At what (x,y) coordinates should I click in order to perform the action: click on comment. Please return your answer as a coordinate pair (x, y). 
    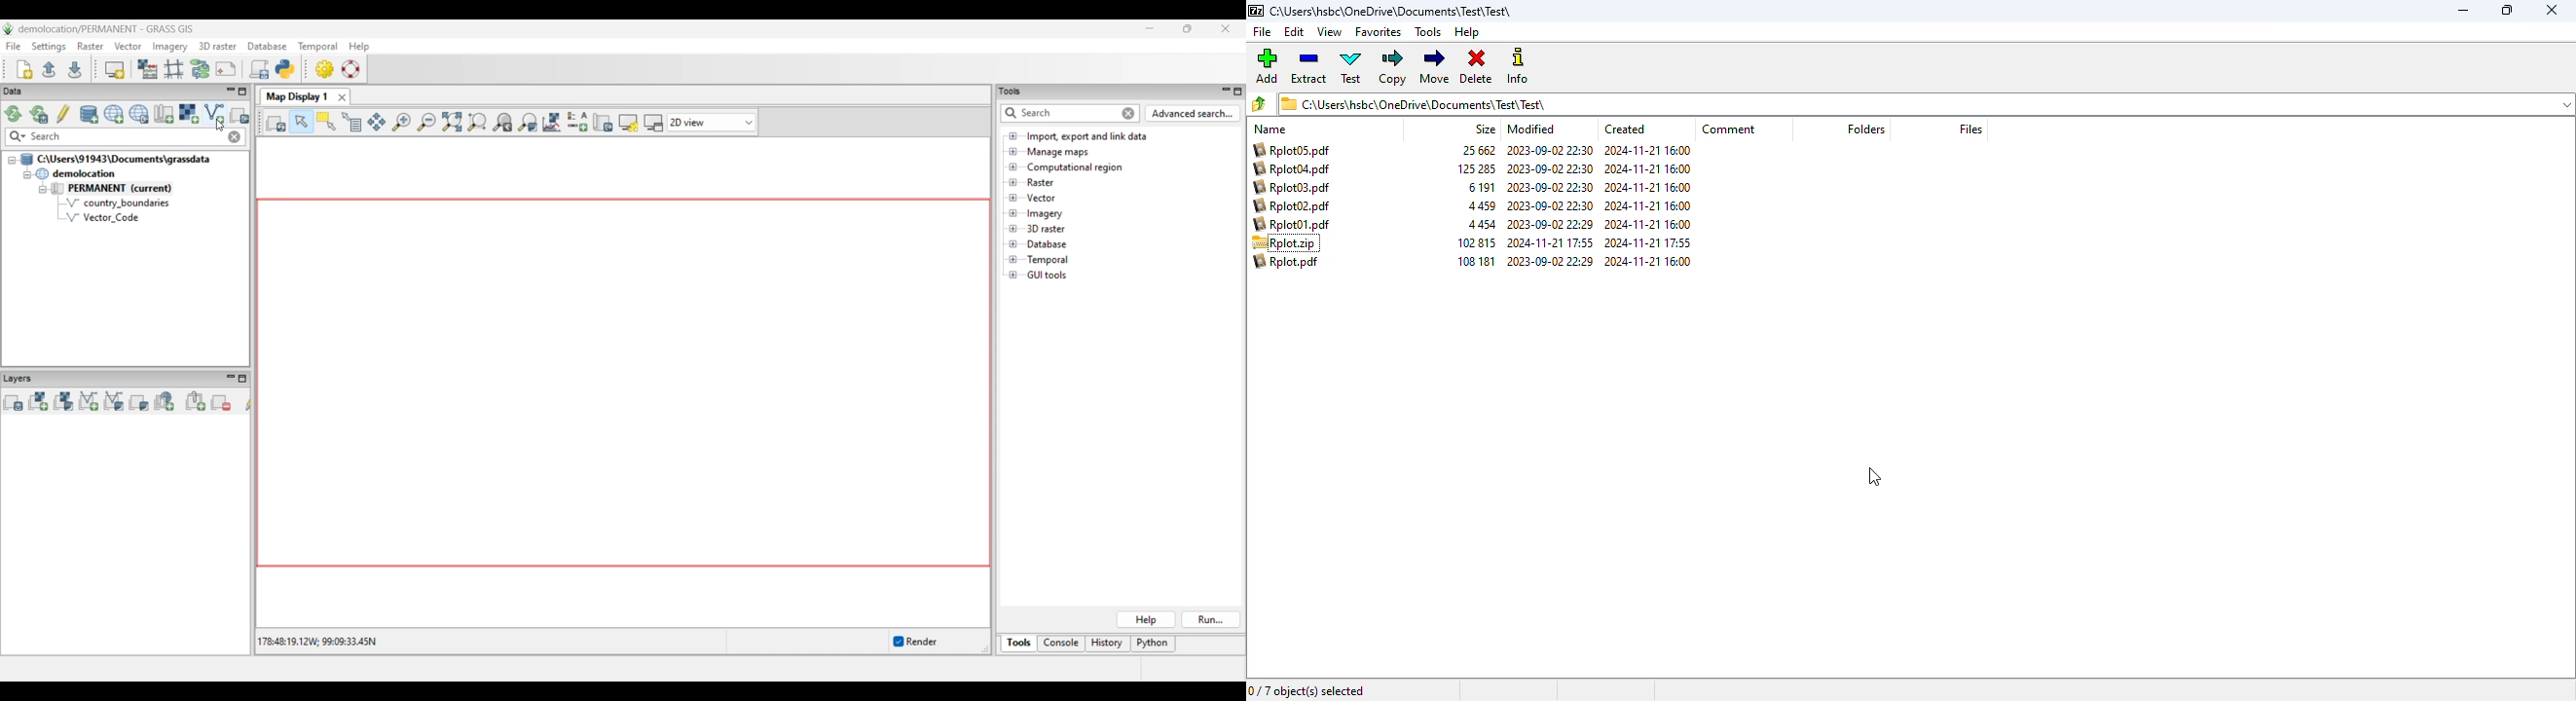
    Looking at the image, I should click on (1729, 129).